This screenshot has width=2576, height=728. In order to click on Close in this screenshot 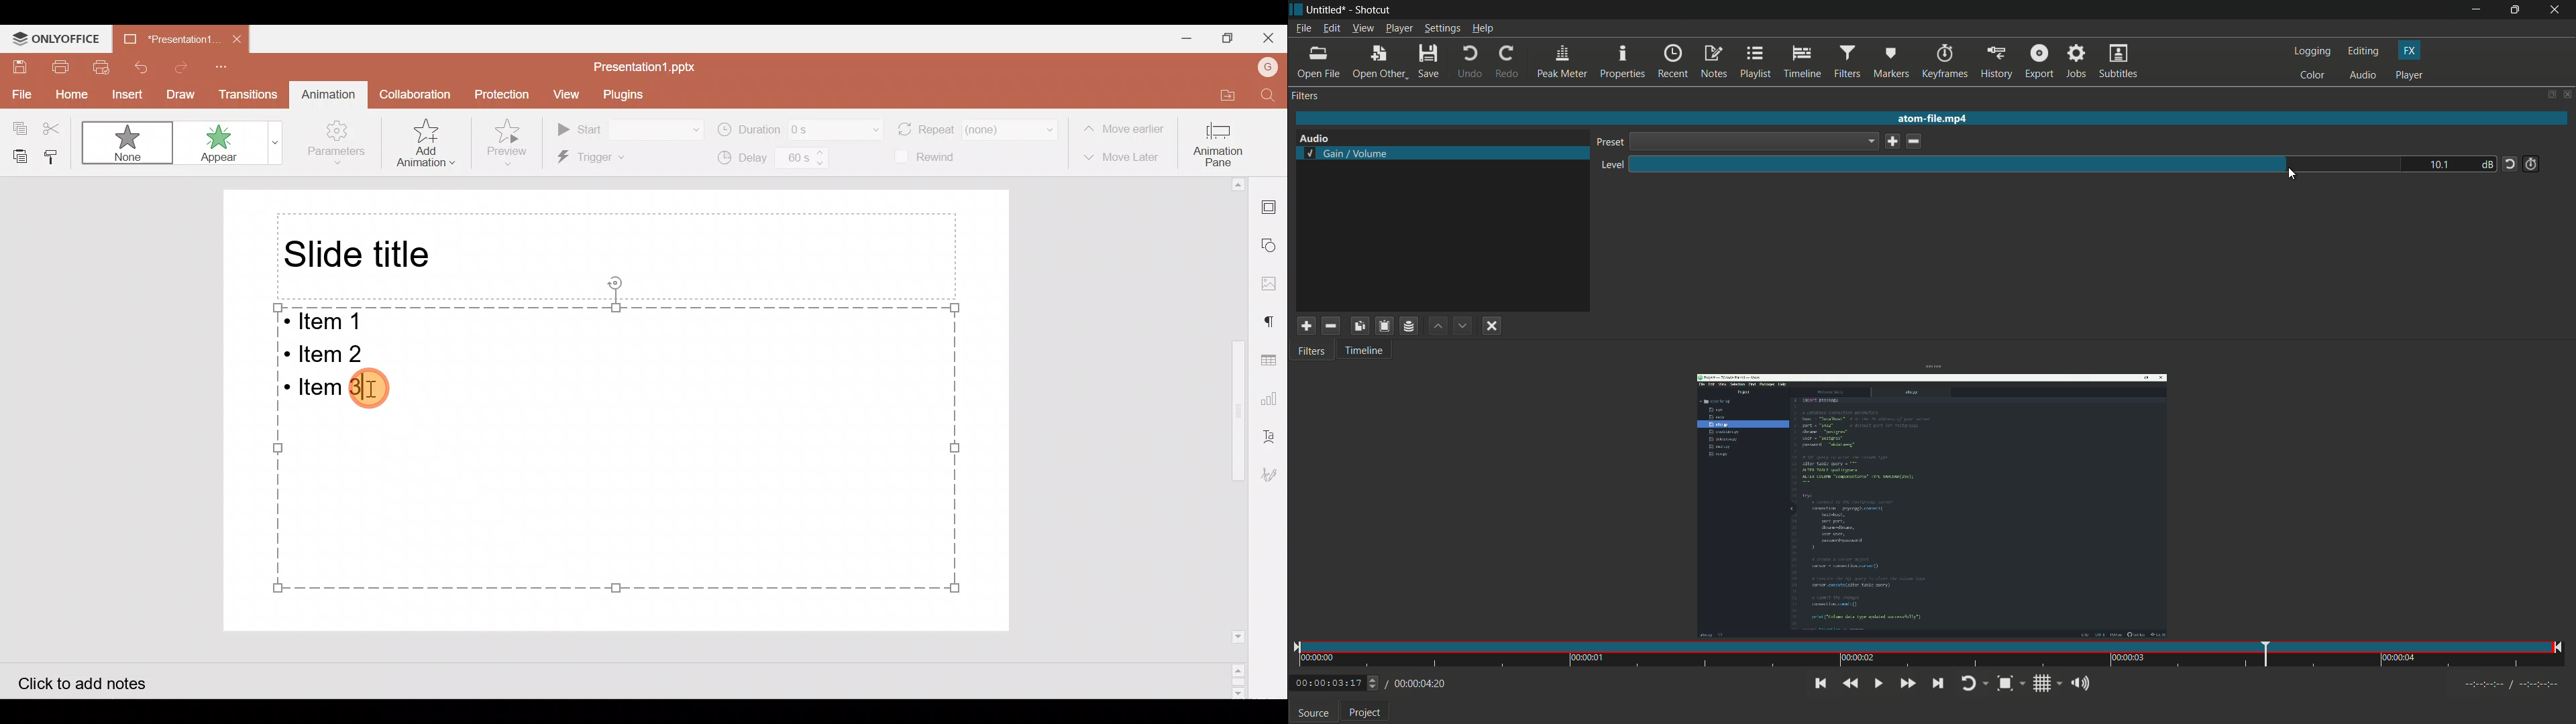, I will do `click(1273, 38)`.